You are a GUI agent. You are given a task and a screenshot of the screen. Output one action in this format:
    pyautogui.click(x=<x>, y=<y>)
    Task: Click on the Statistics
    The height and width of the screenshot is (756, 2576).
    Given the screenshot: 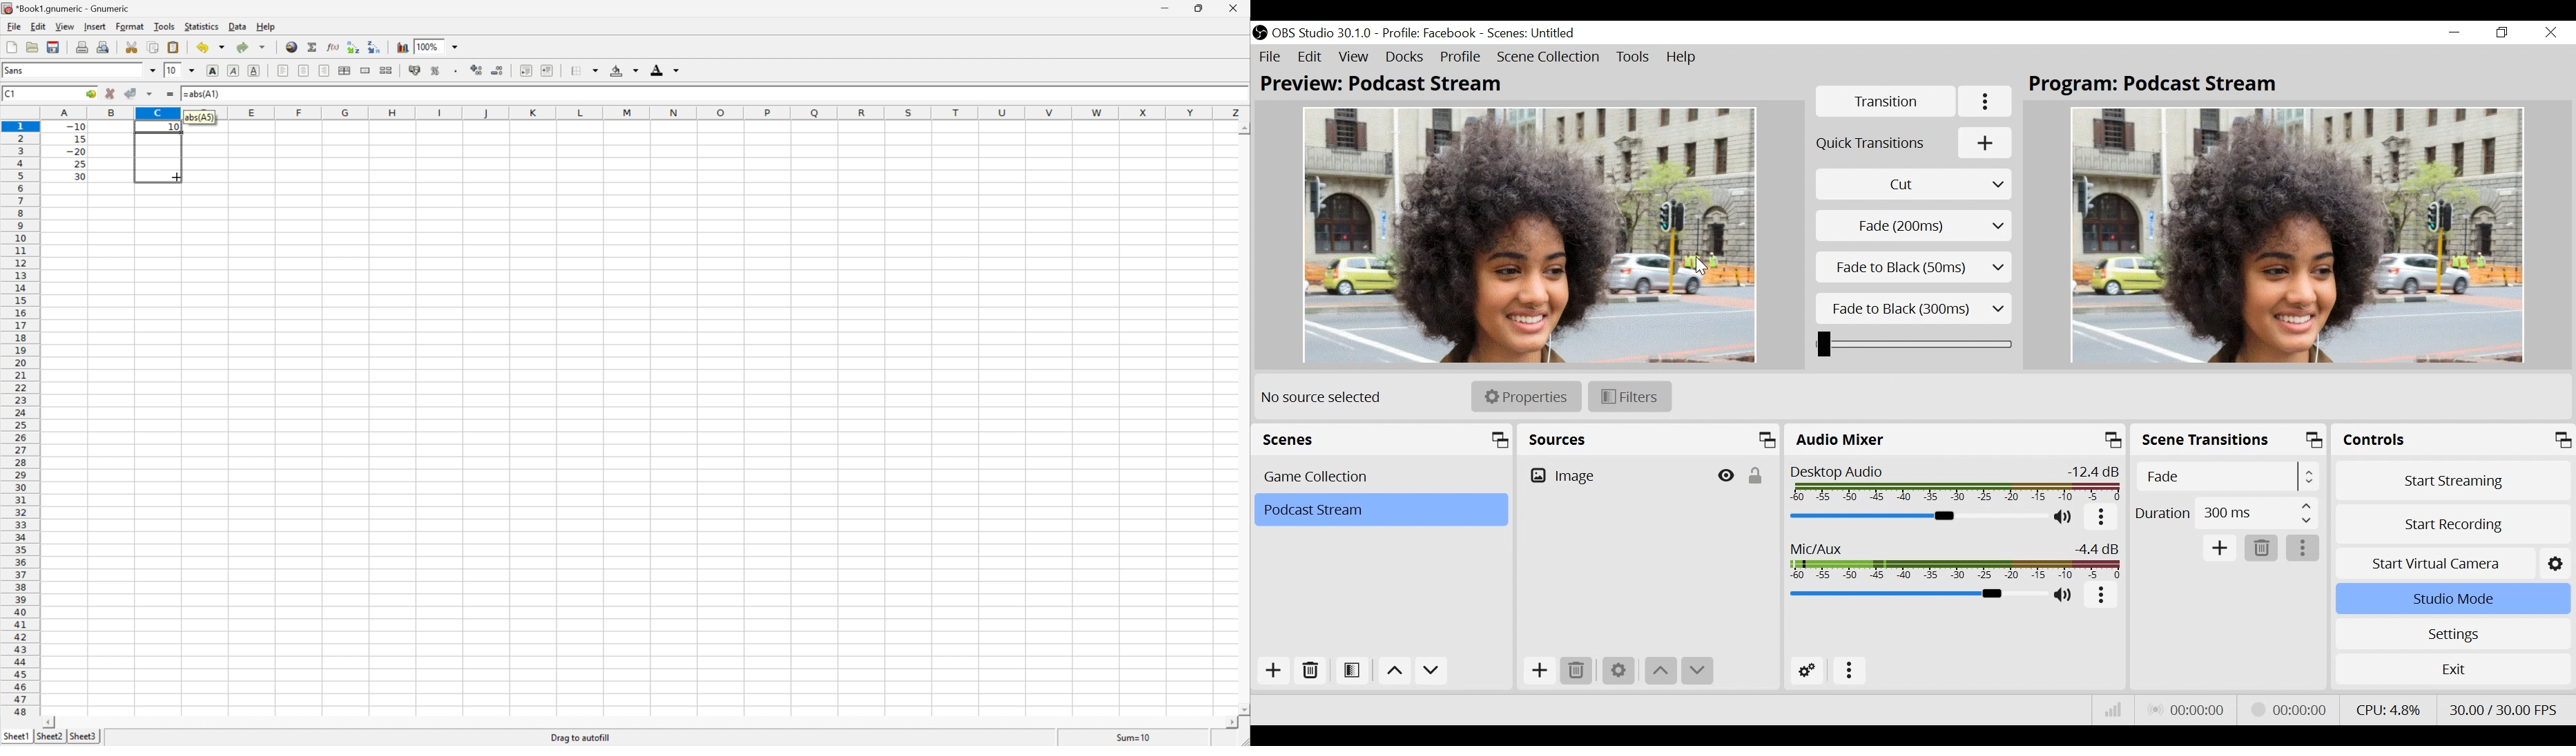 What is the action you would take?
    pyautogui.click(x=200, y=26)
    